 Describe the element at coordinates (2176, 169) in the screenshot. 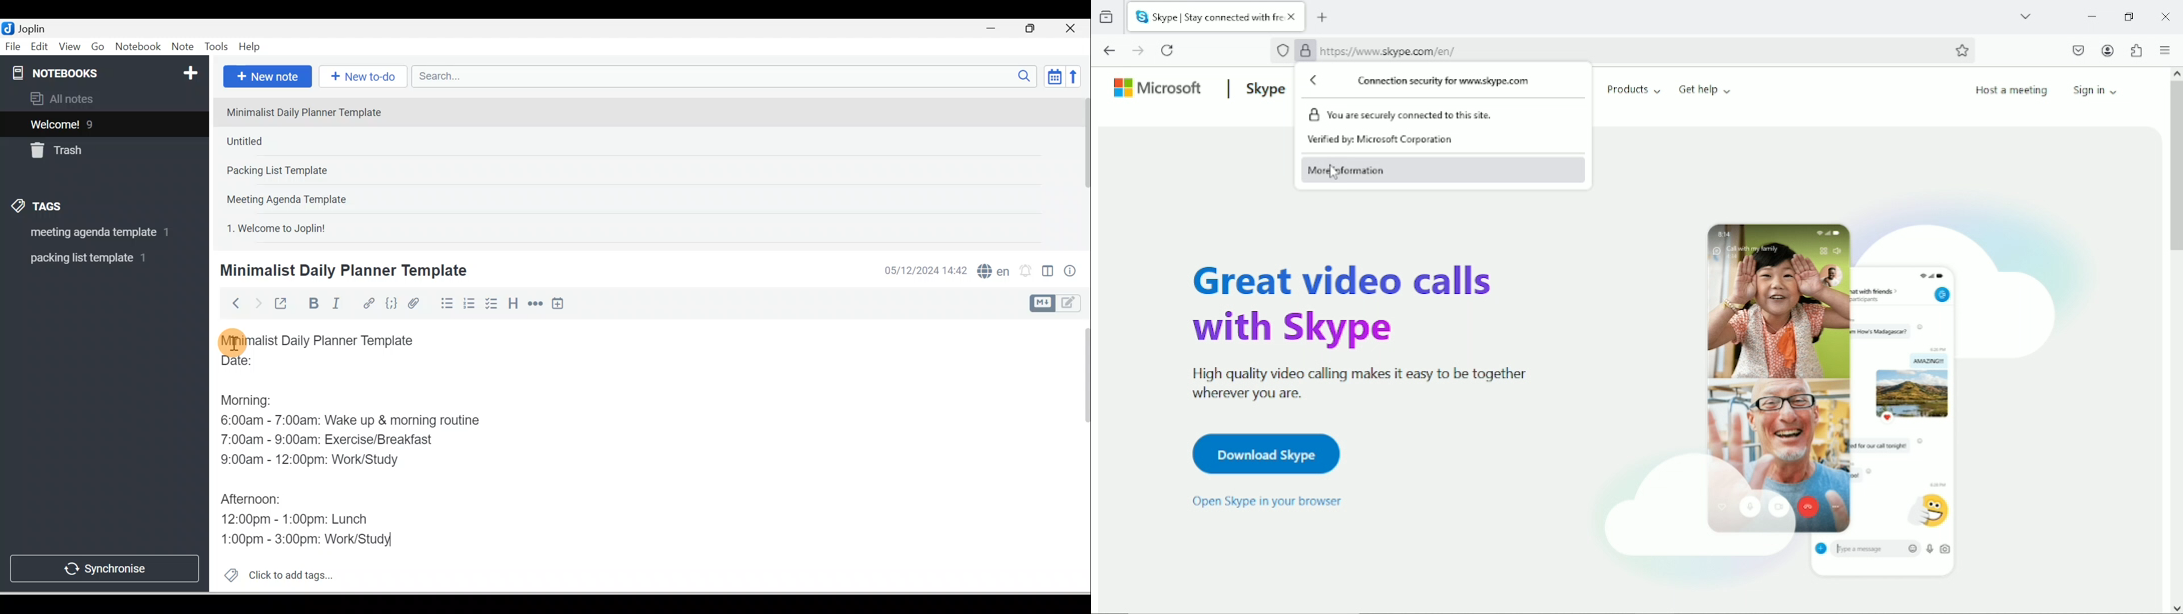

I see `vertical scrollbar` at that location.